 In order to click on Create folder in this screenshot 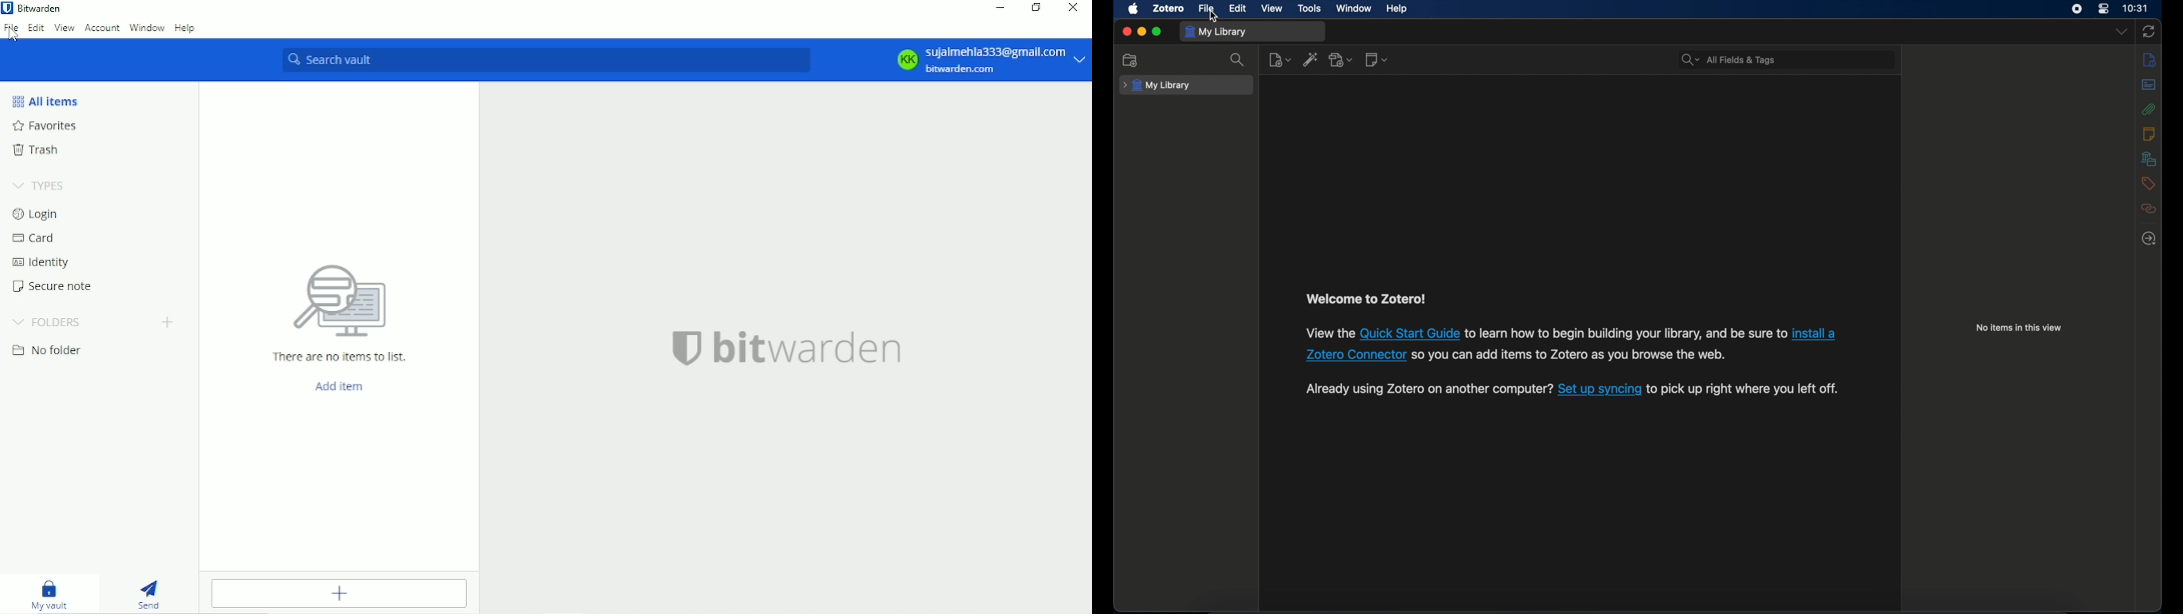, I will do `click(169, 322)`.